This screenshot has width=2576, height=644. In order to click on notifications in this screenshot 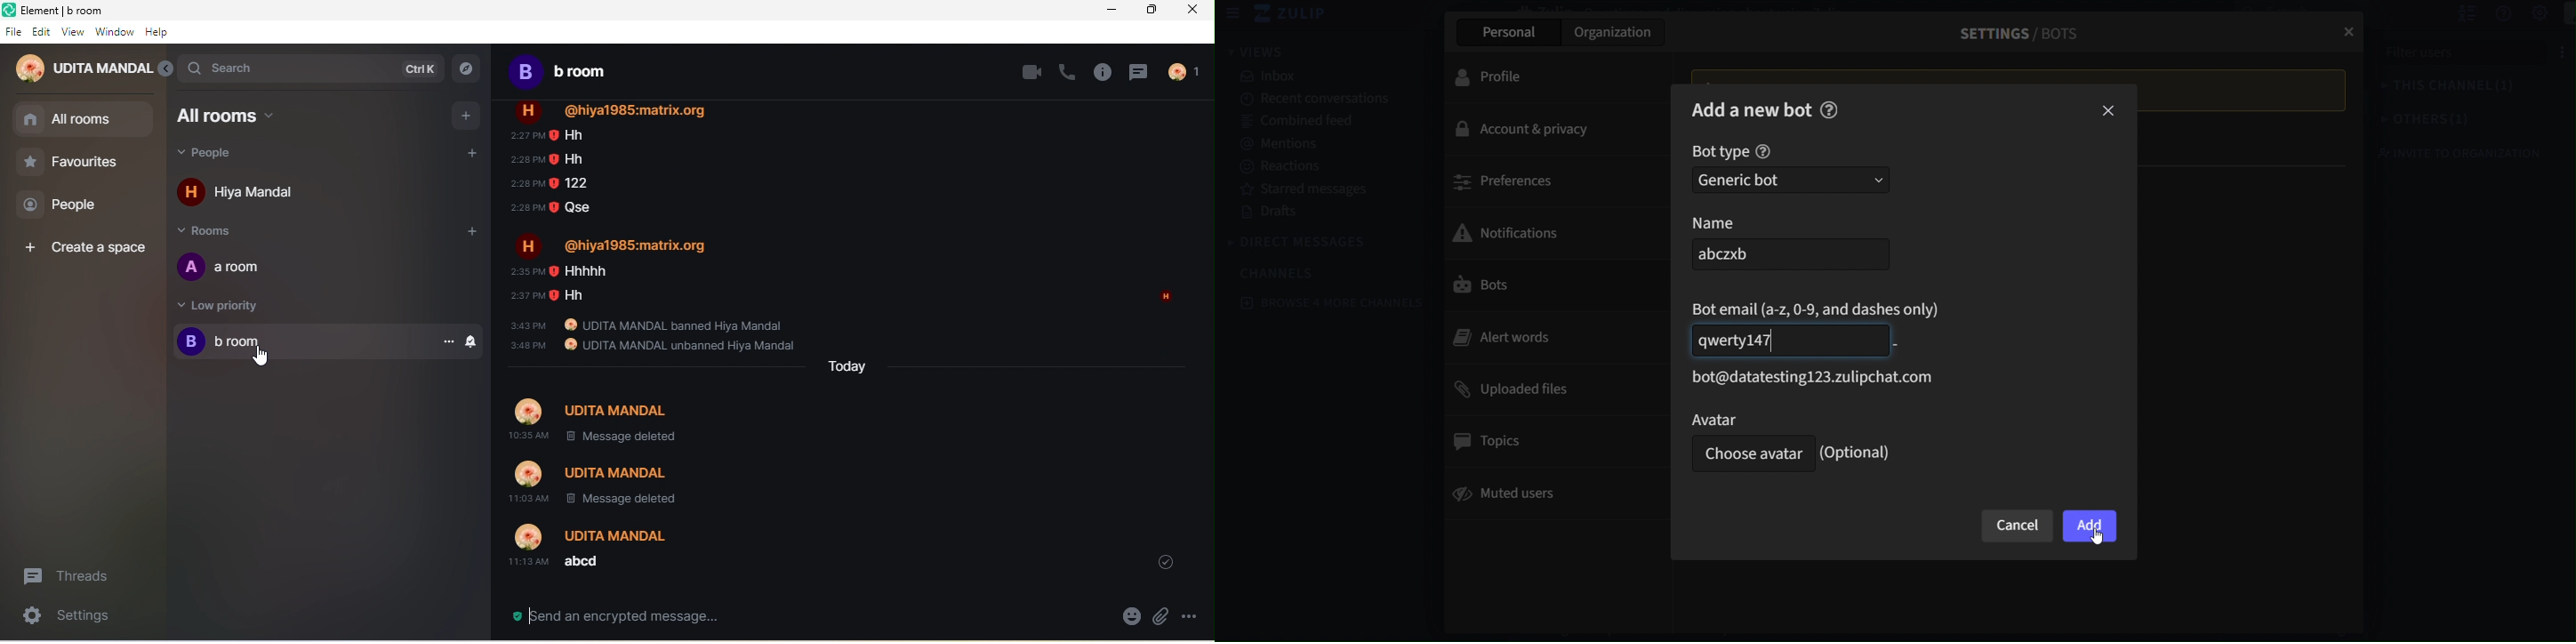, I will do `click(1544, 231)`.